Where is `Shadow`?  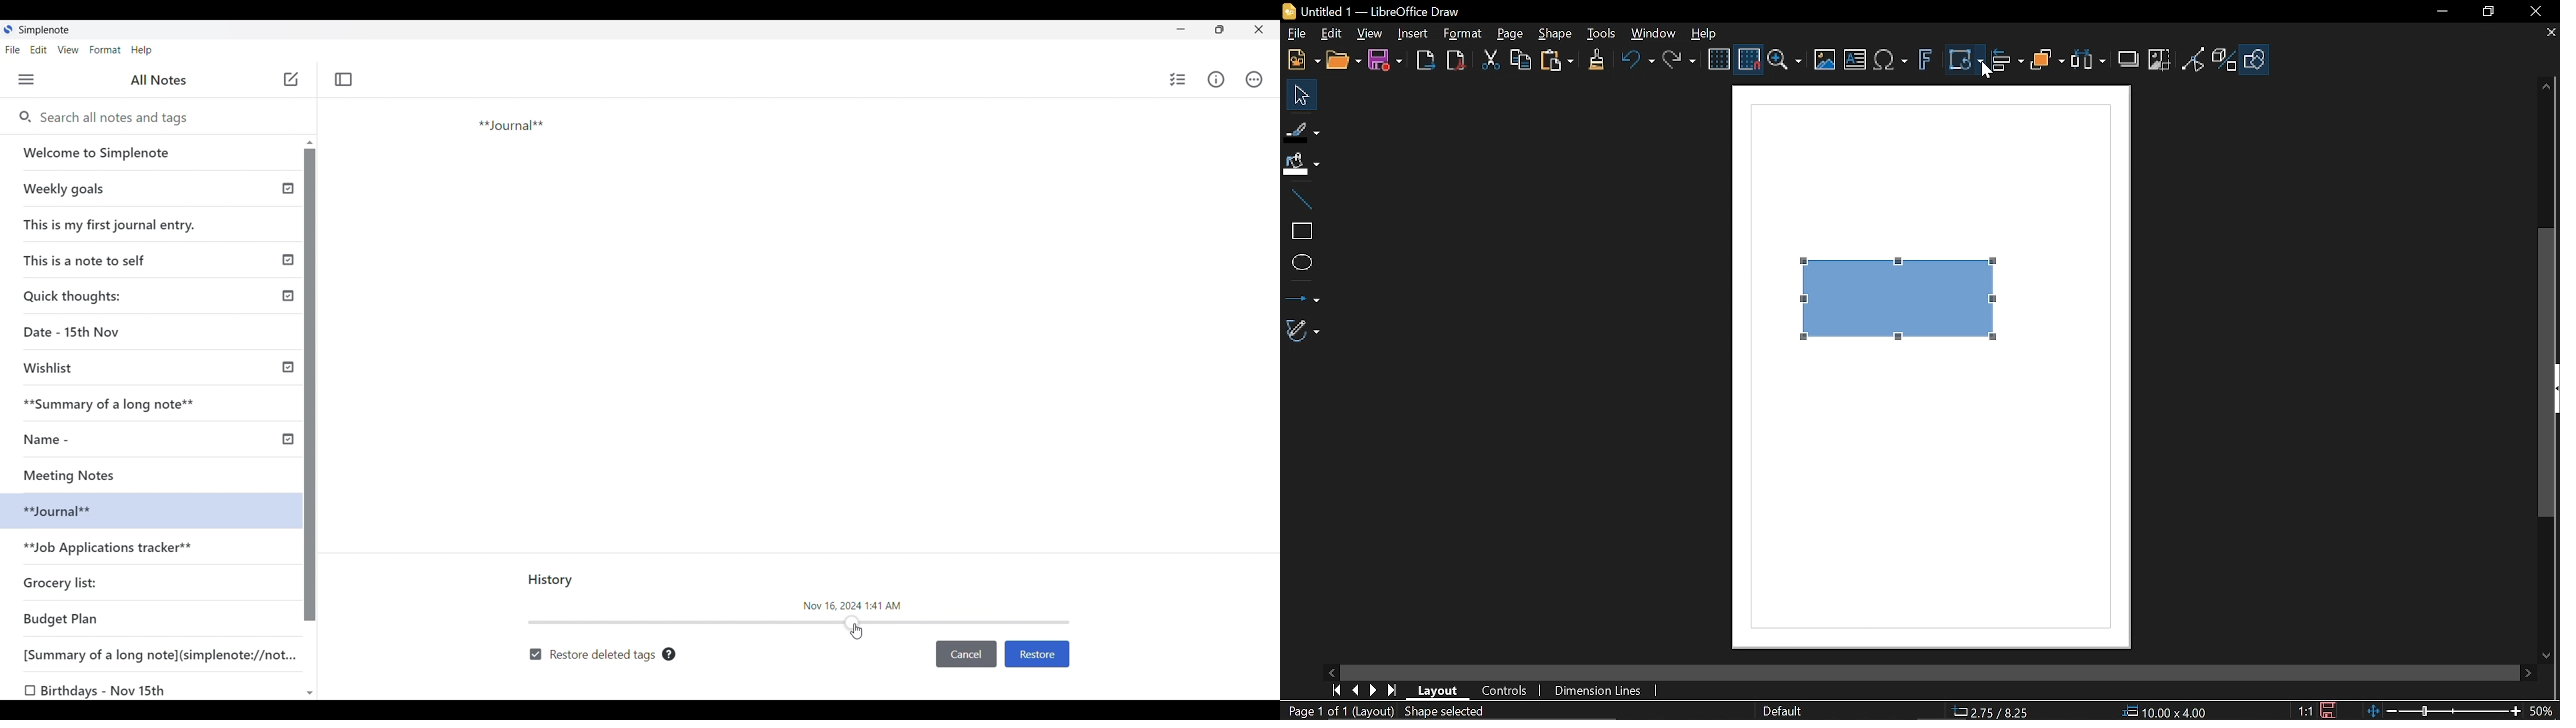 Shadow is located at coordinates (2130, 57).